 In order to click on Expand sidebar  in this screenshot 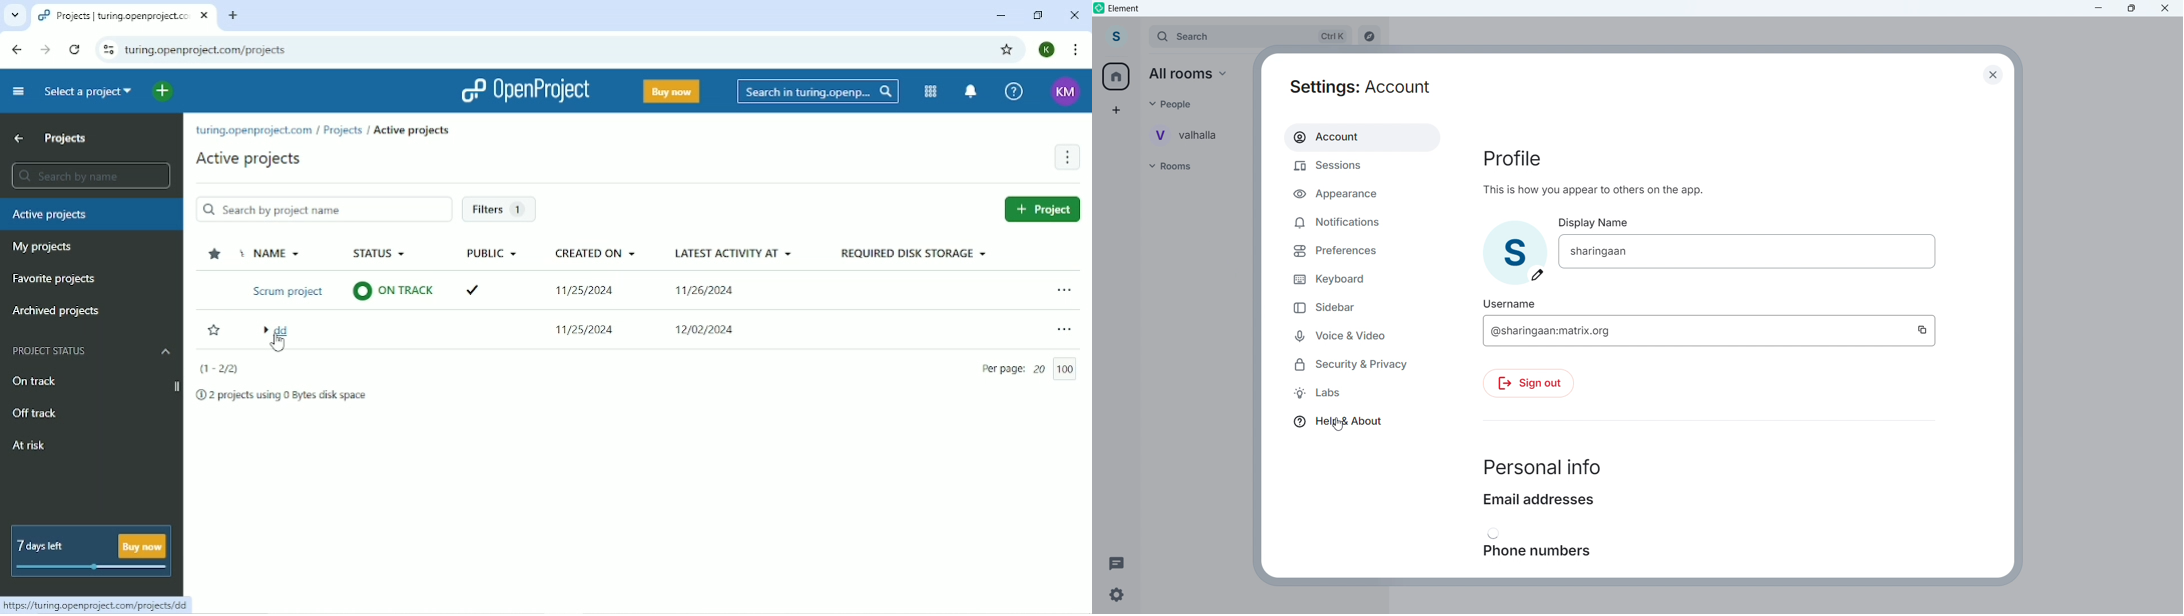, I will do `click(1140, 38)`.